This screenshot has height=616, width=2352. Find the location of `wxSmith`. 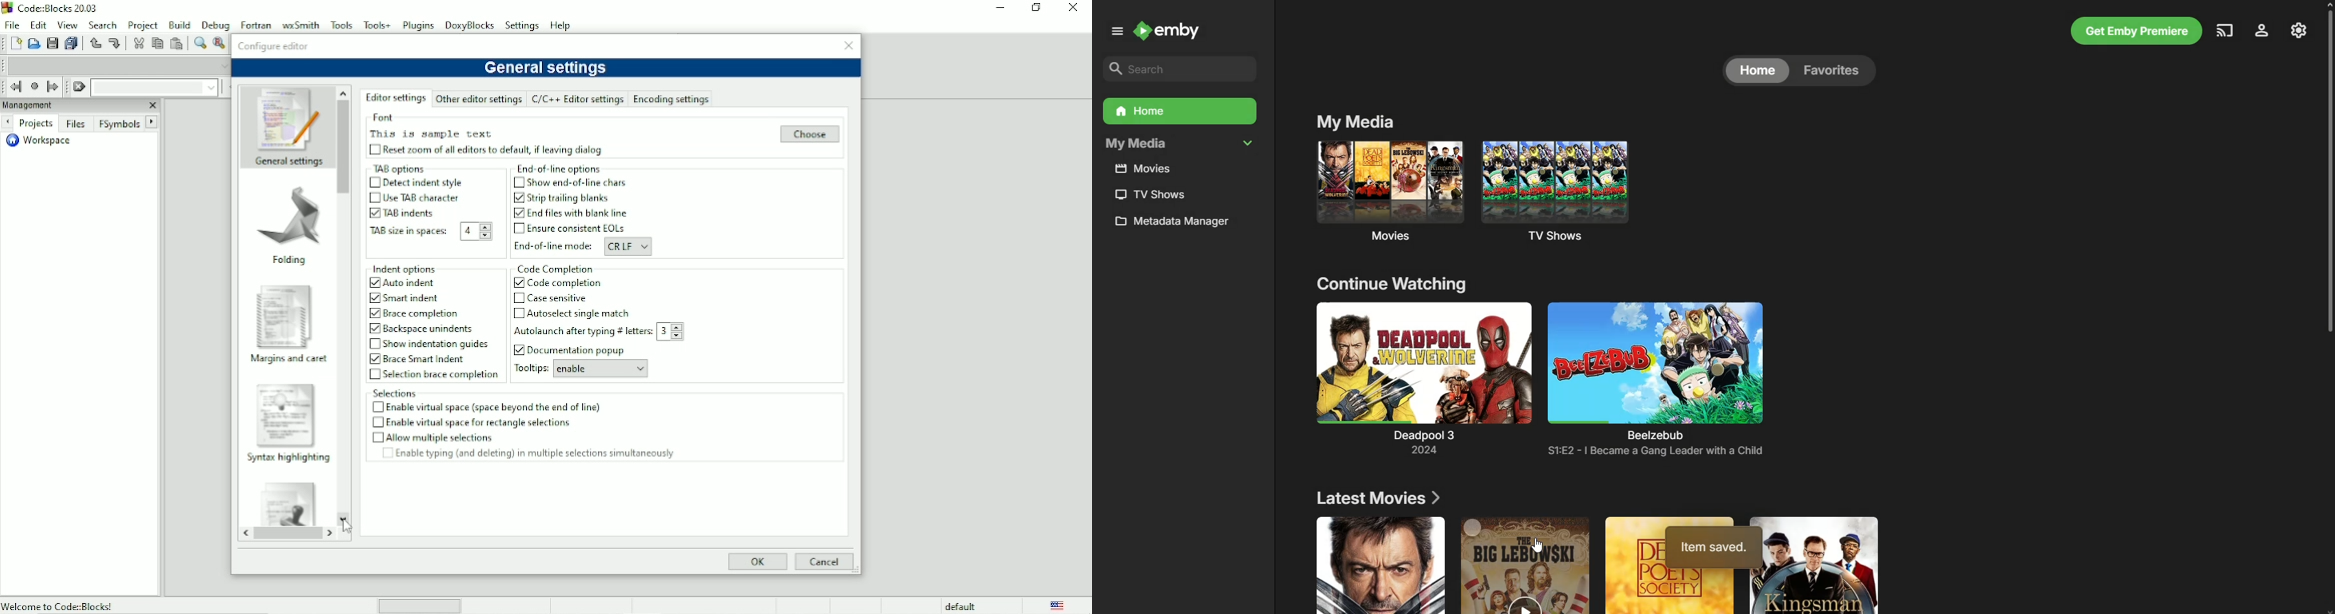

wxSmith is located at coordinates (299, 23).